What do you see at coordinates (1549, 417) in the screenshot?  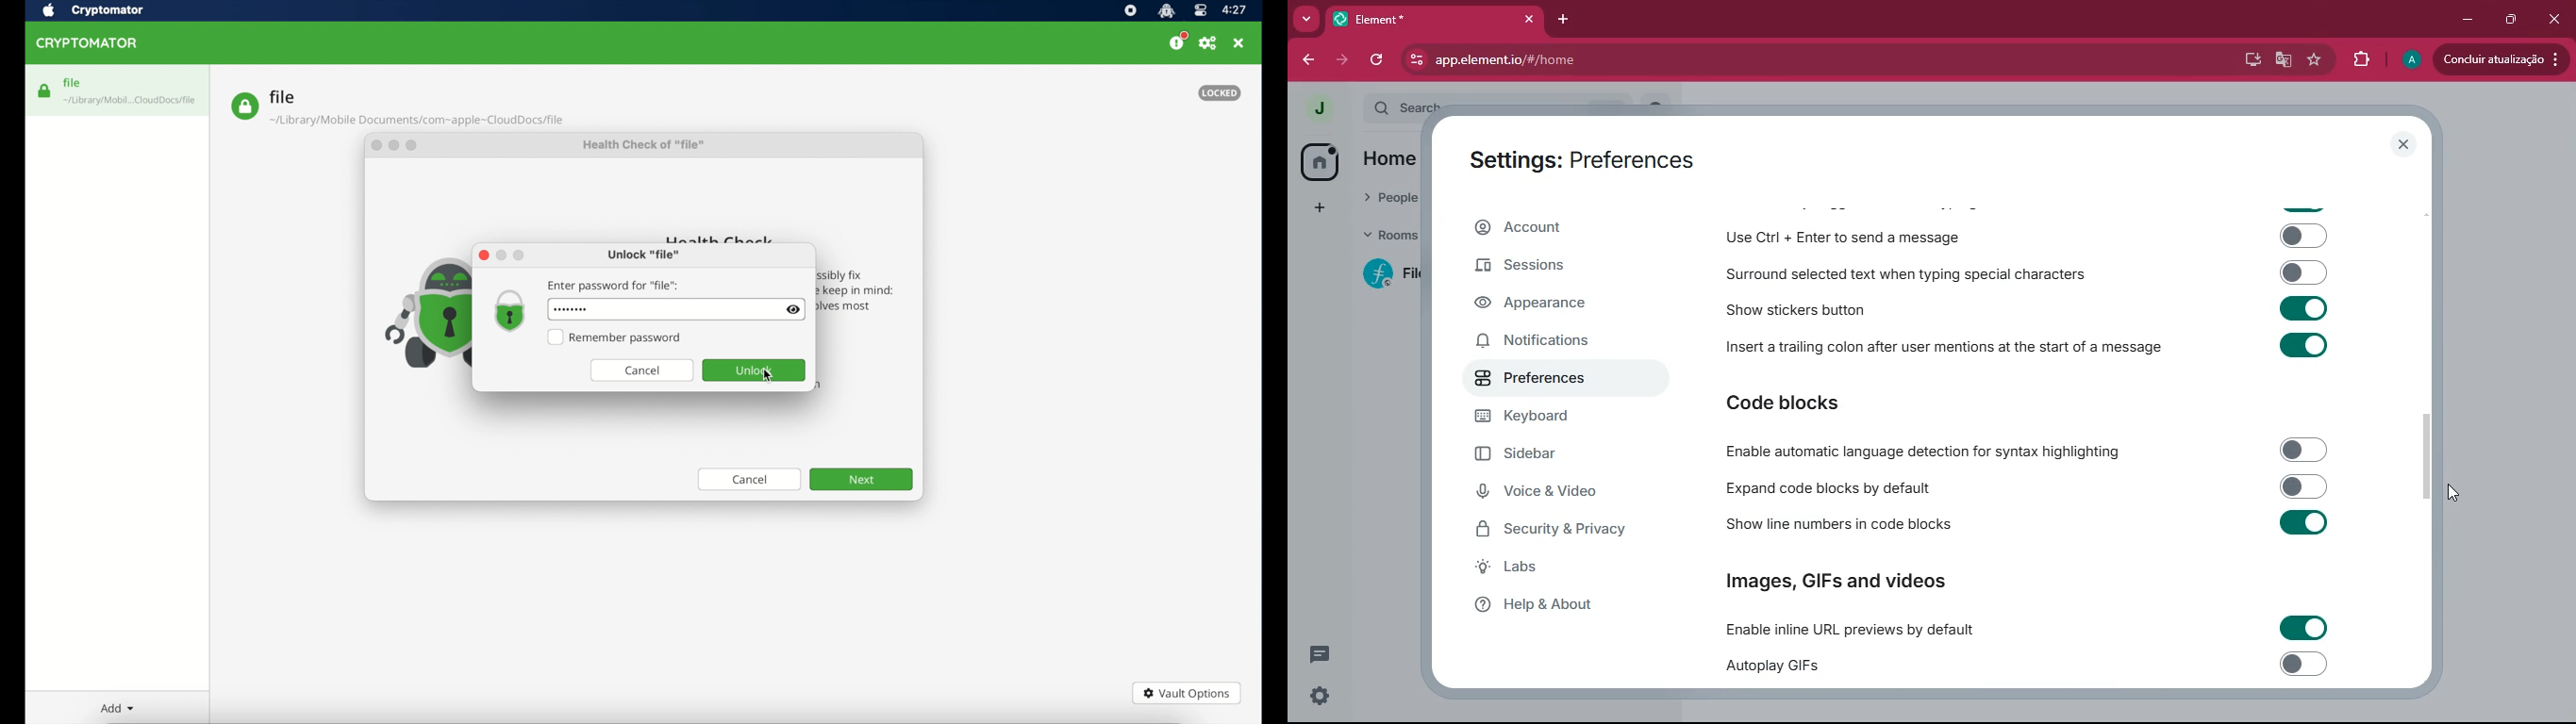 I see `keyboard` at bounding box center [1549, 417].